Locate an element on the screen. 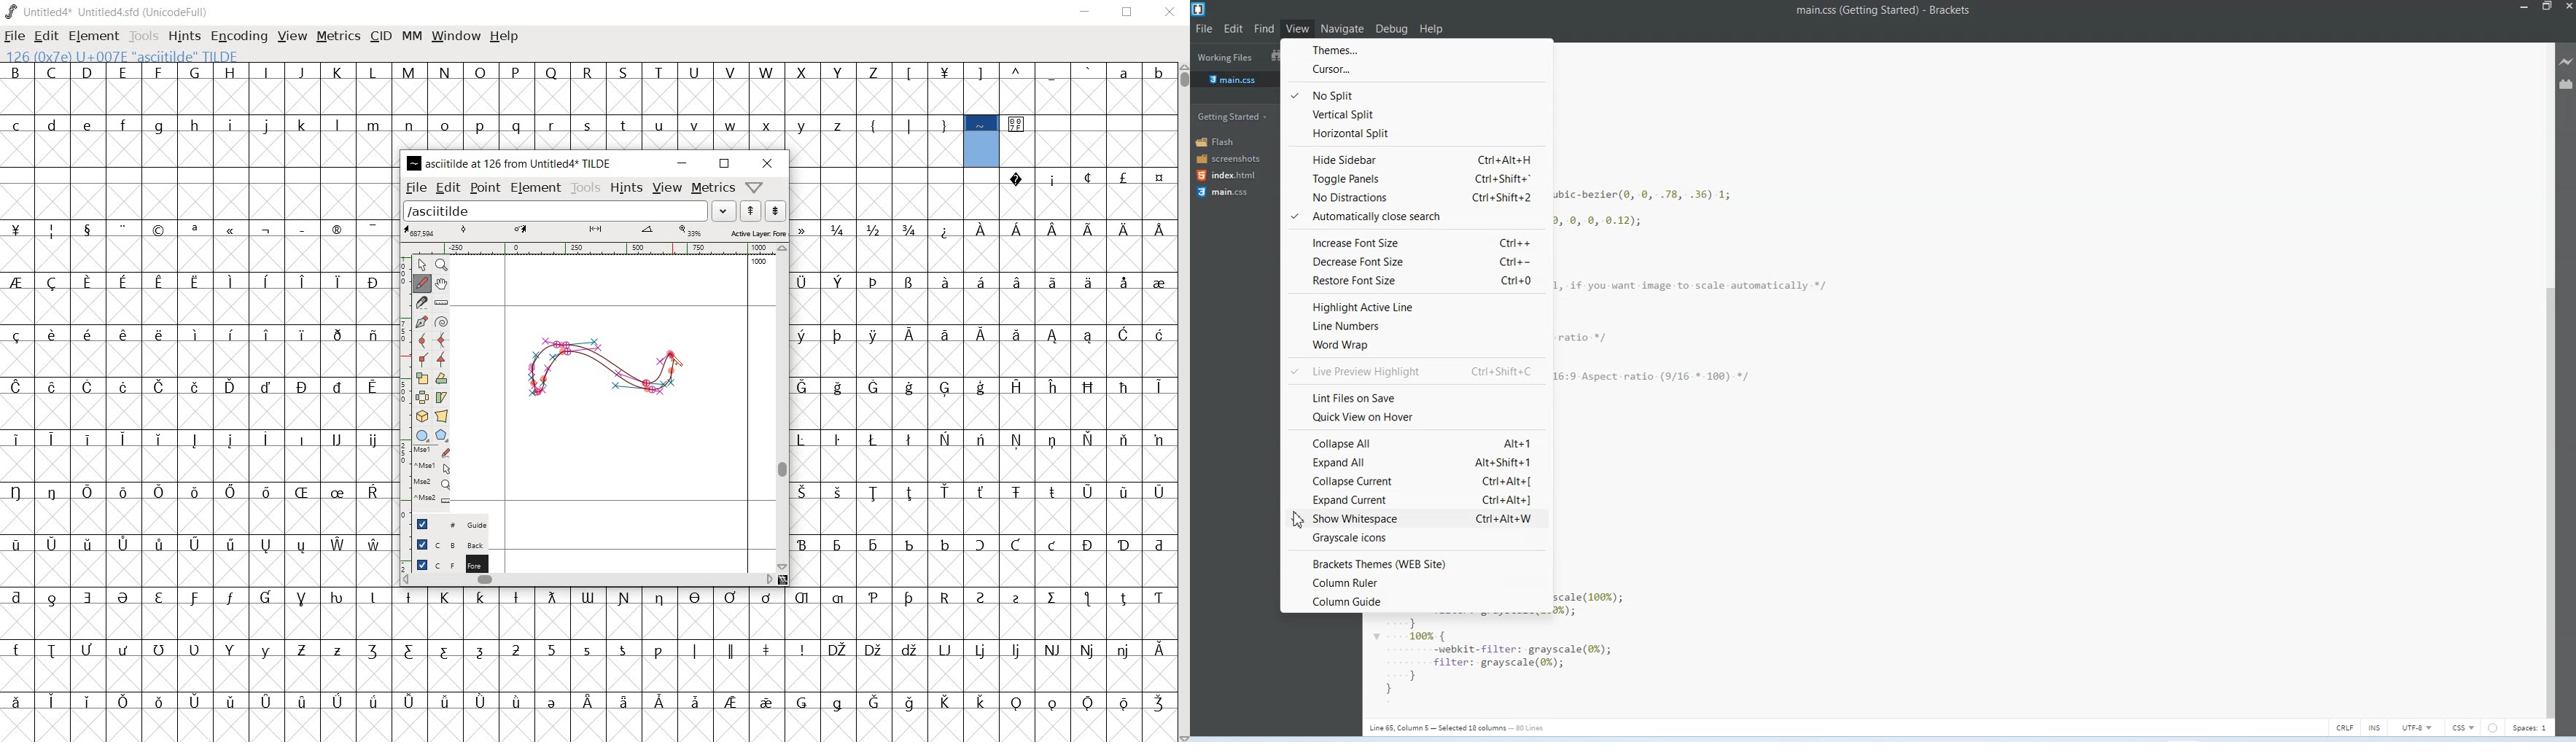 This screenshot has width=2576, height=756. column guide is located at coordinates (1415, 602).